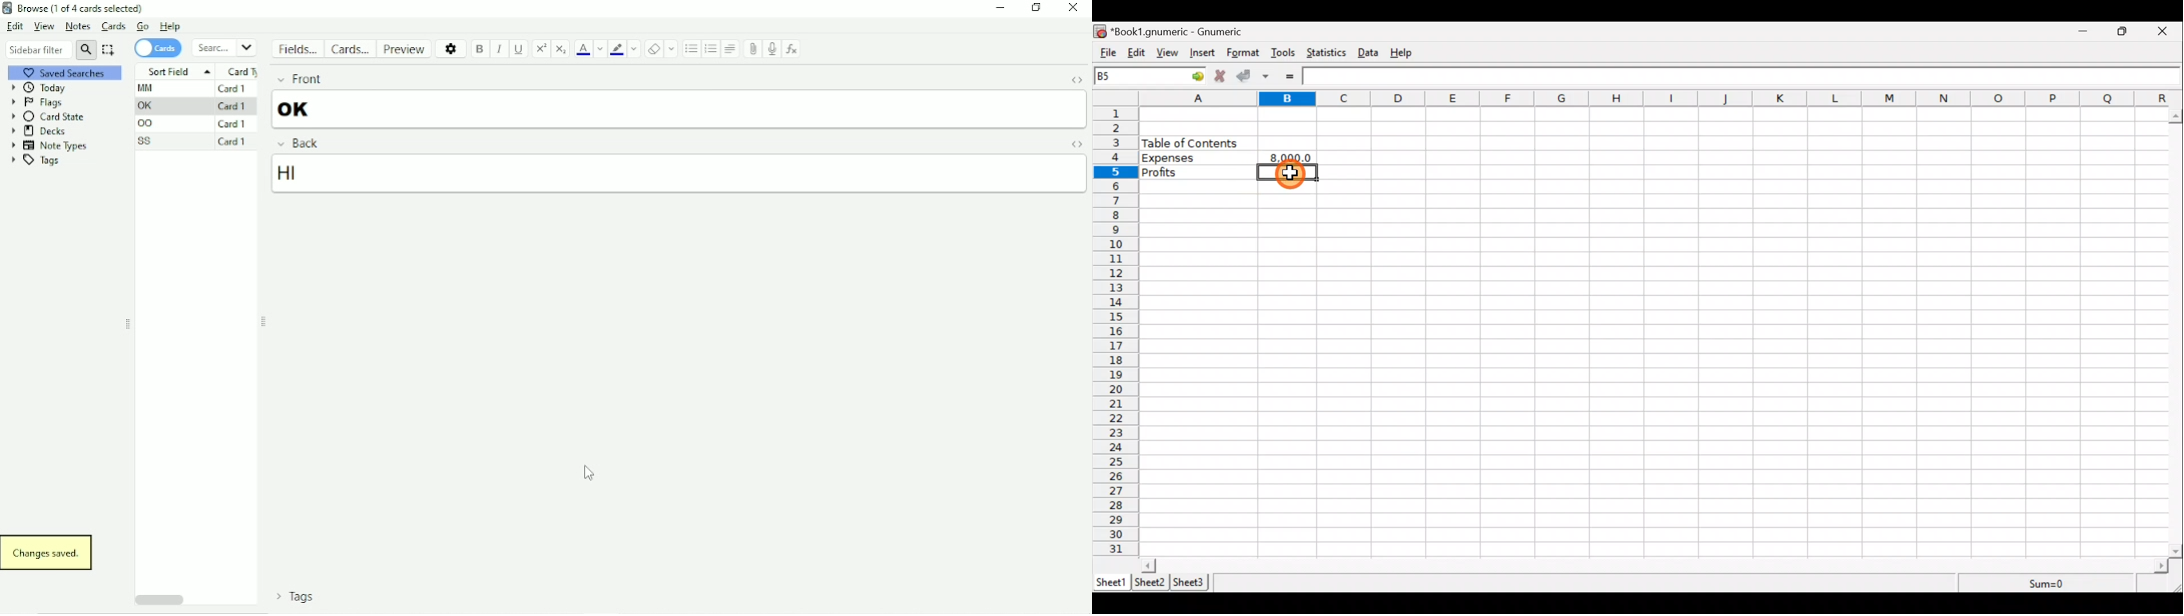 The height and width of the screenshot is (616, 2184). I want to click on Scroll bar, so click(1655, 565).